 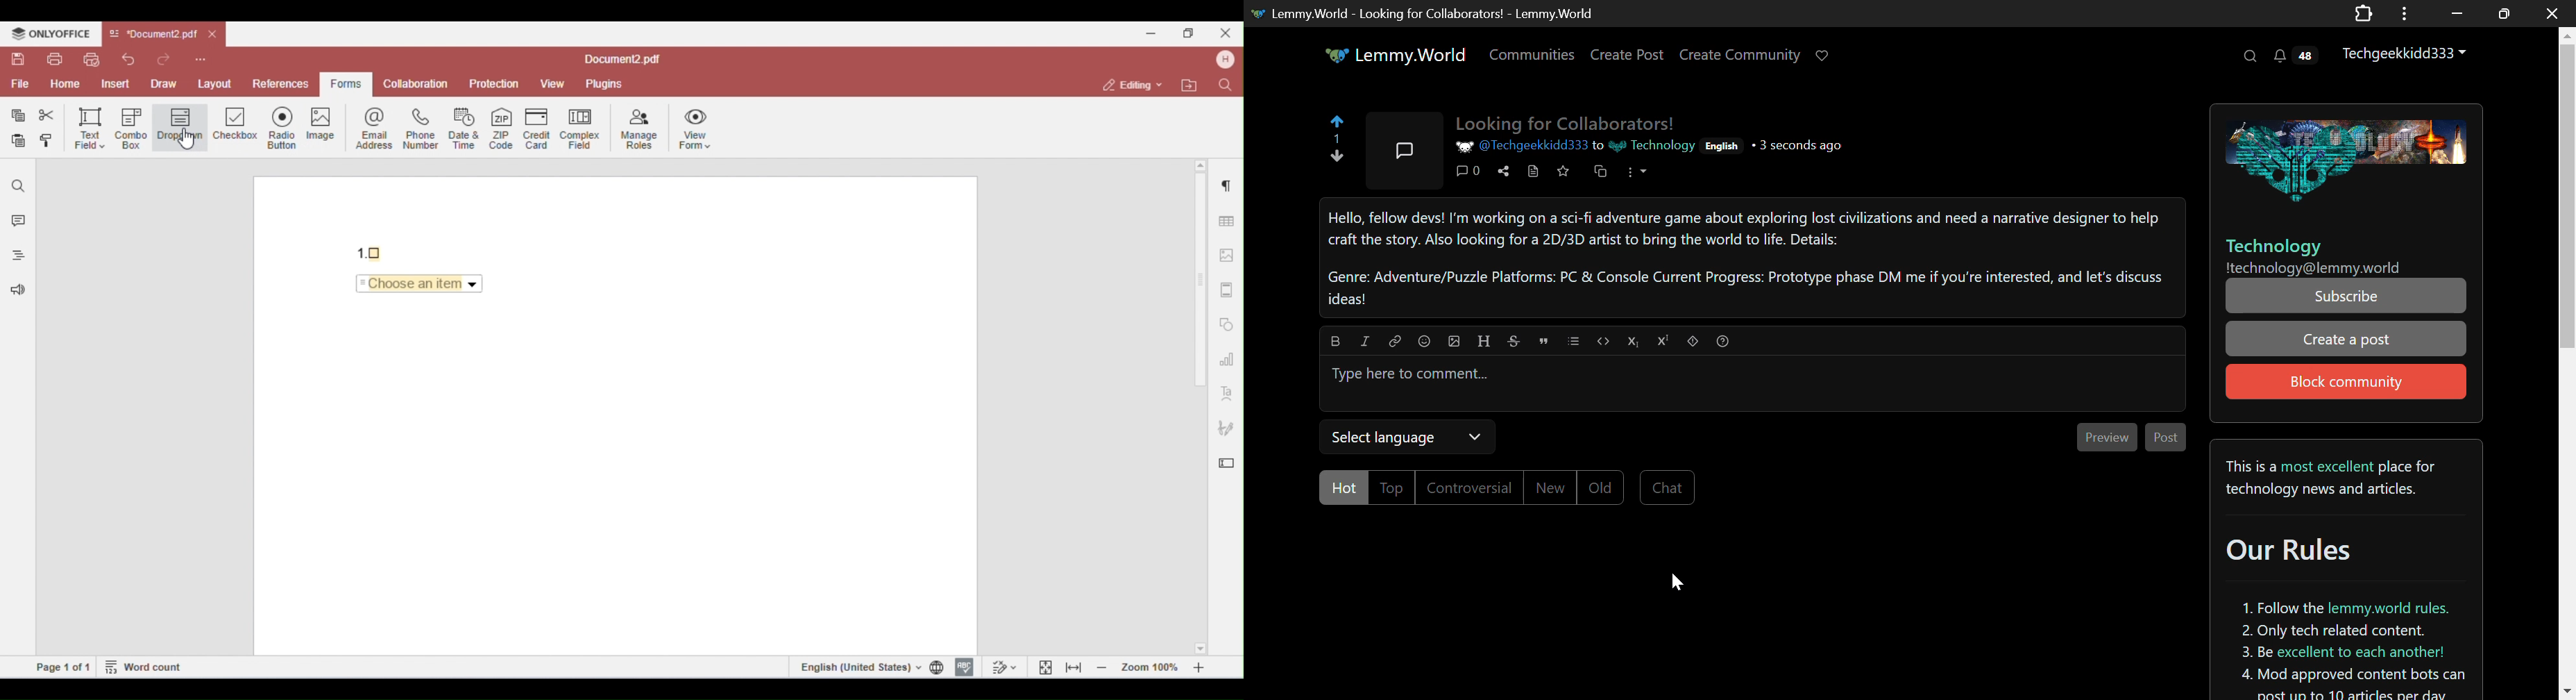 I want to click on Create Post, so click(x=1629, y=55).